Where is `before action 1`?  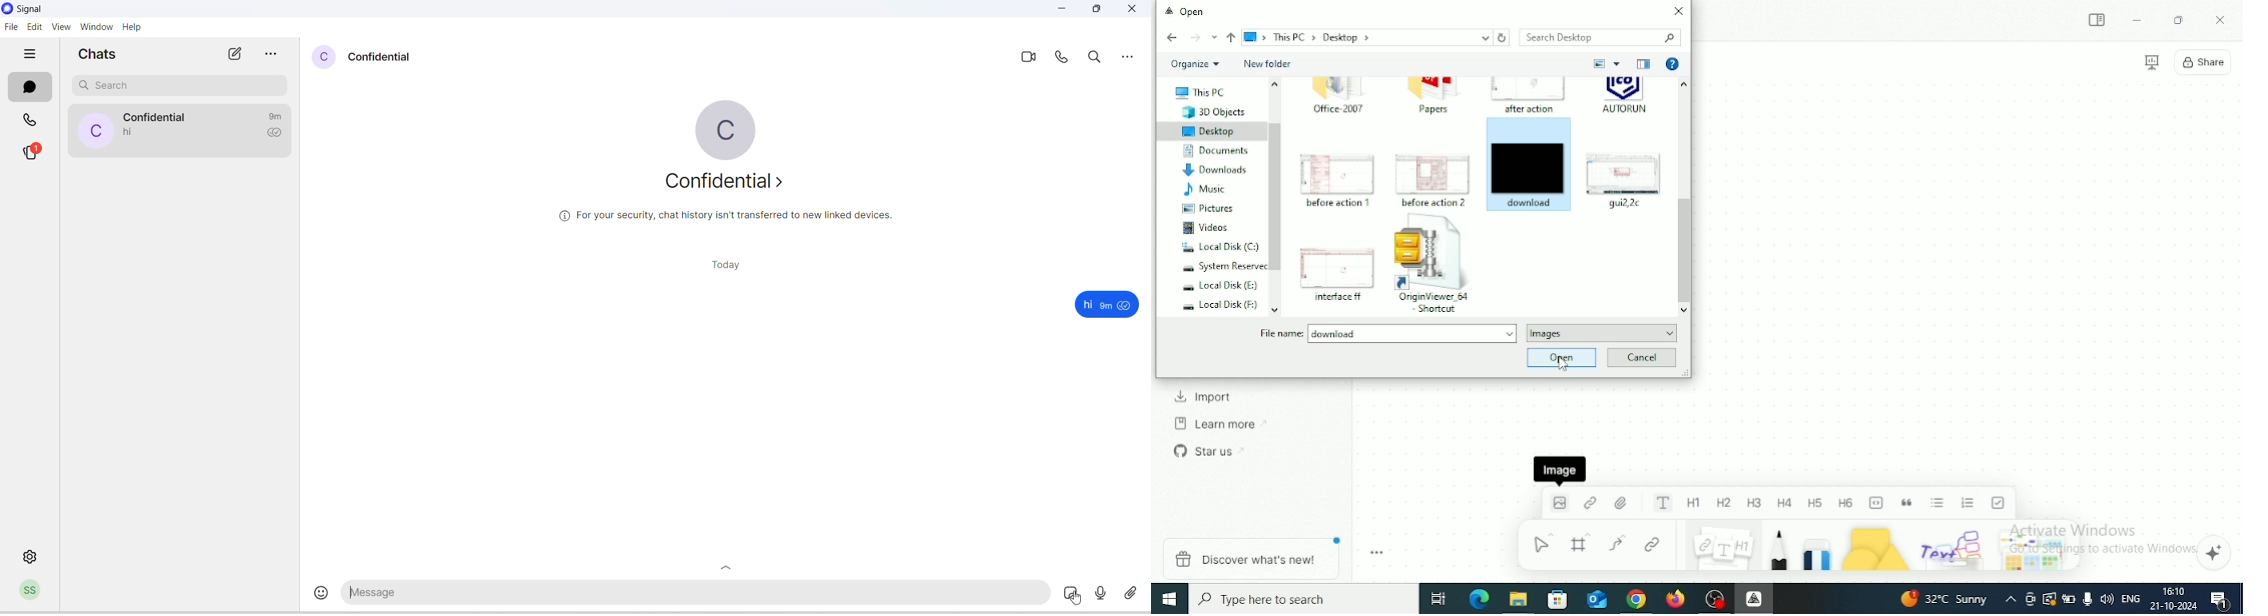
before action 1 is located at coordinates (1339, 180).